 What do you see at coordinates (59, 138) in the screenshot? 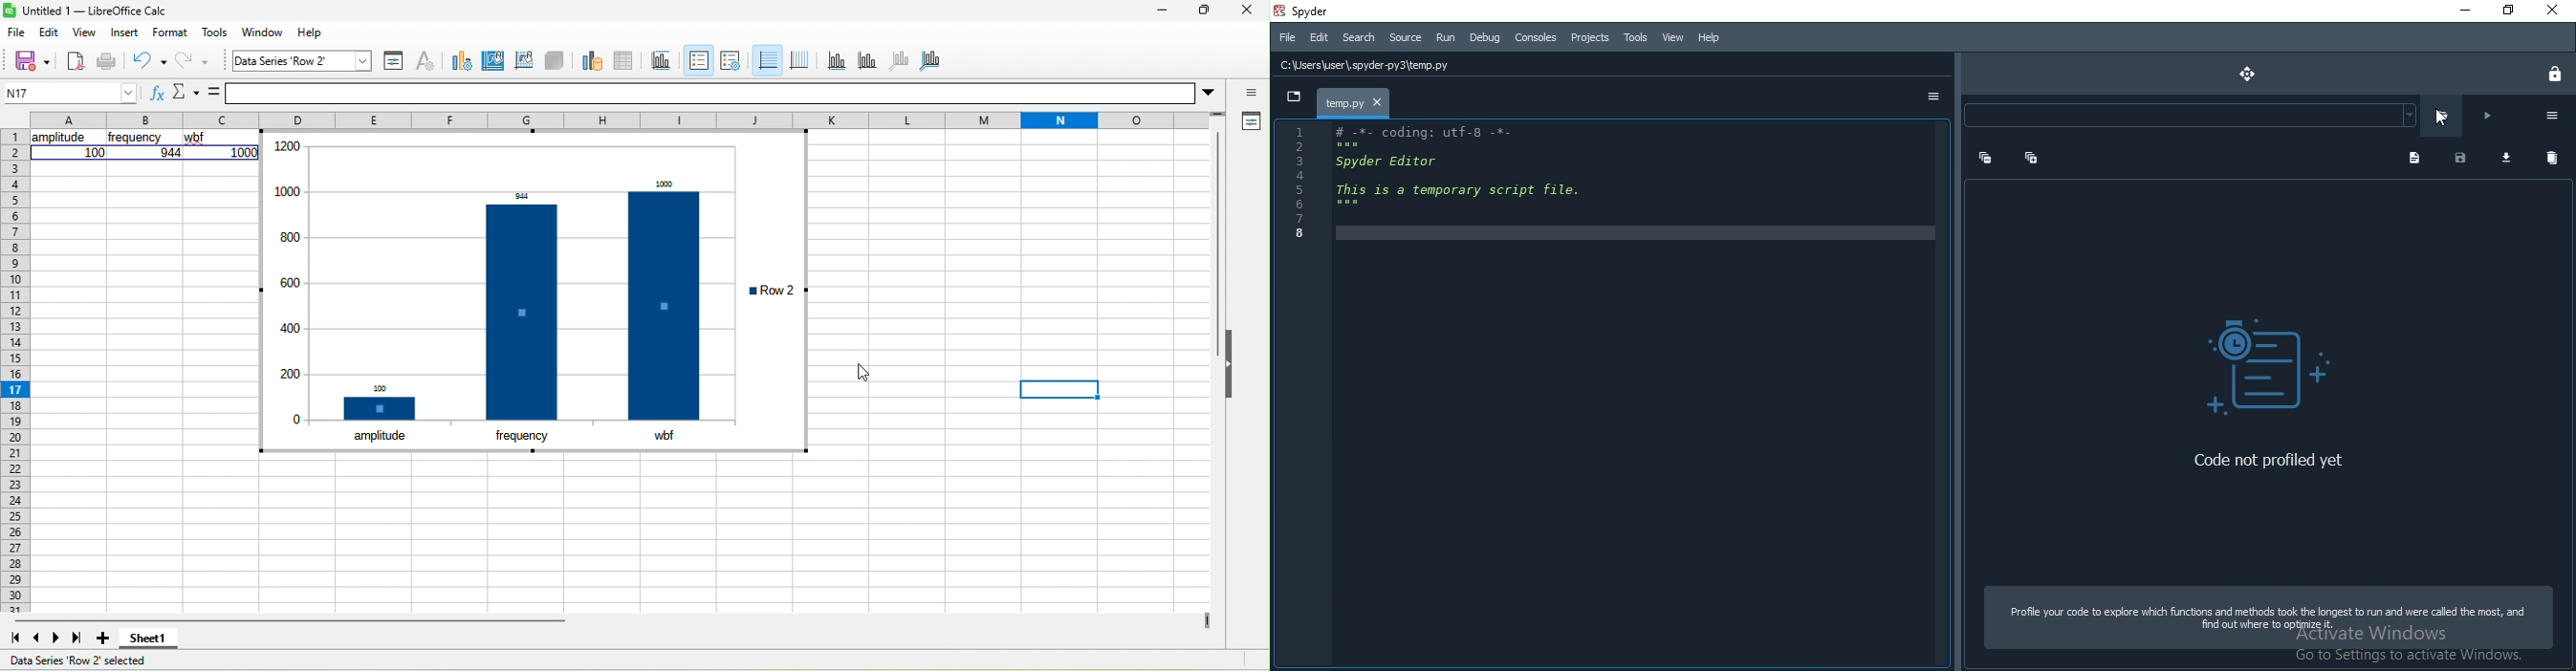
I see `amplitude` at bounding box center [59, 138].